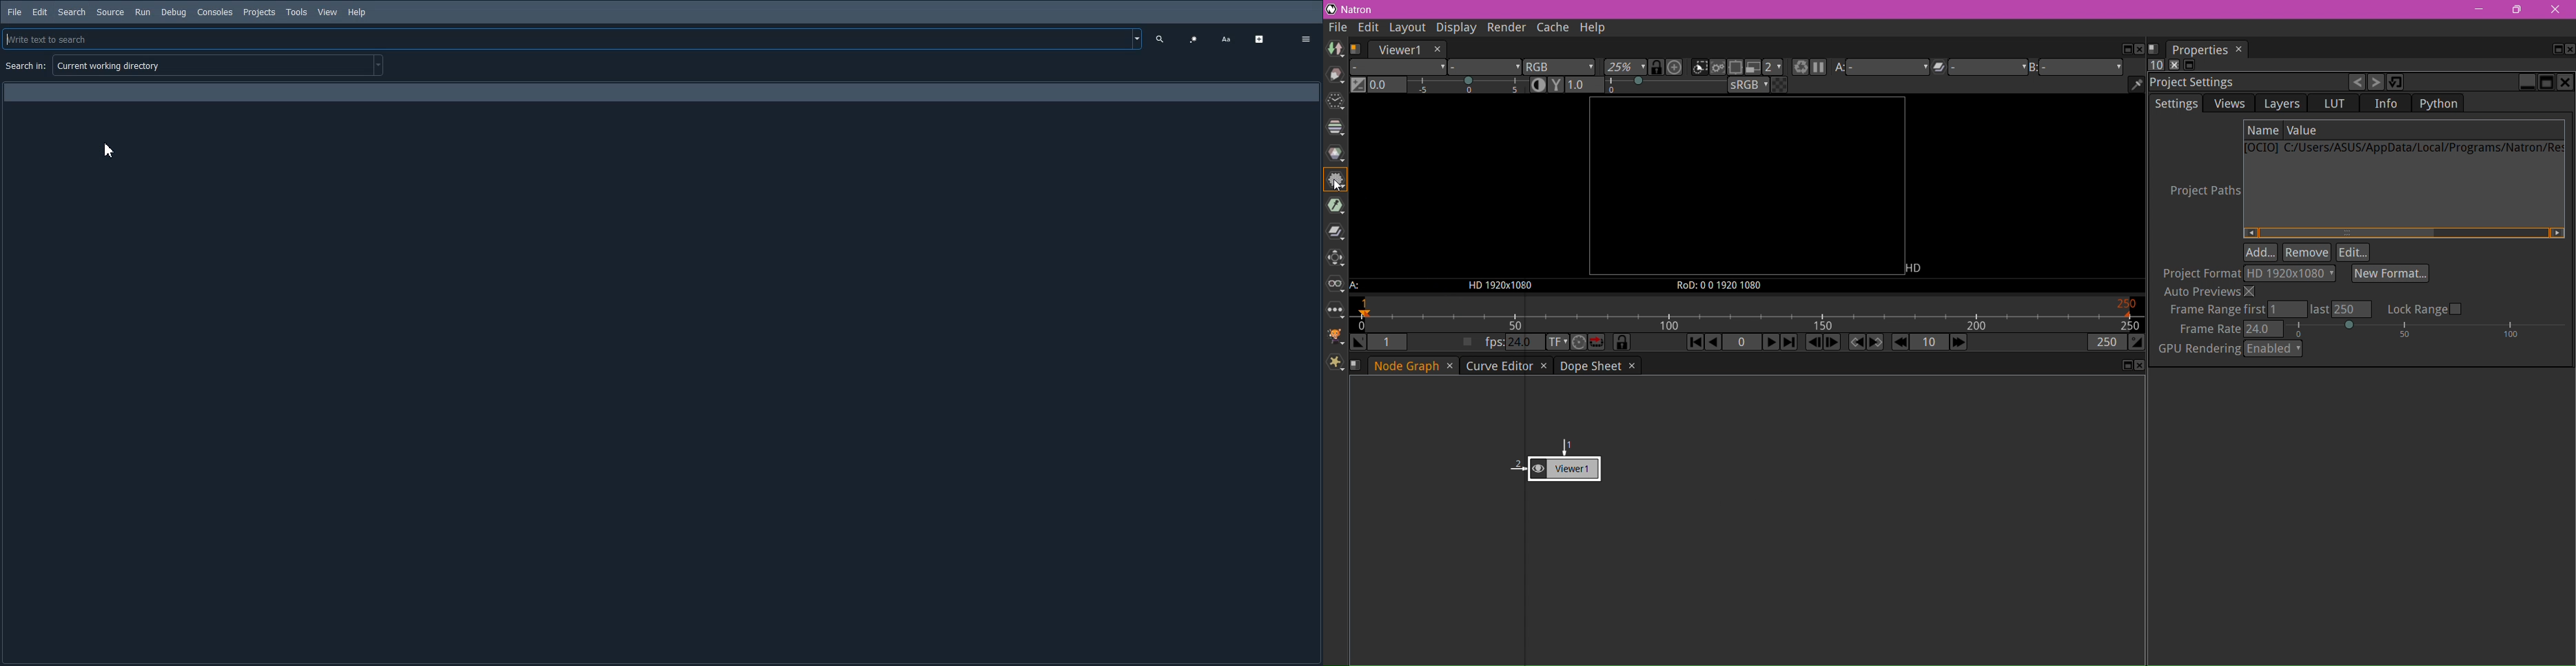  I want to click on Tools, so click(296, 11).